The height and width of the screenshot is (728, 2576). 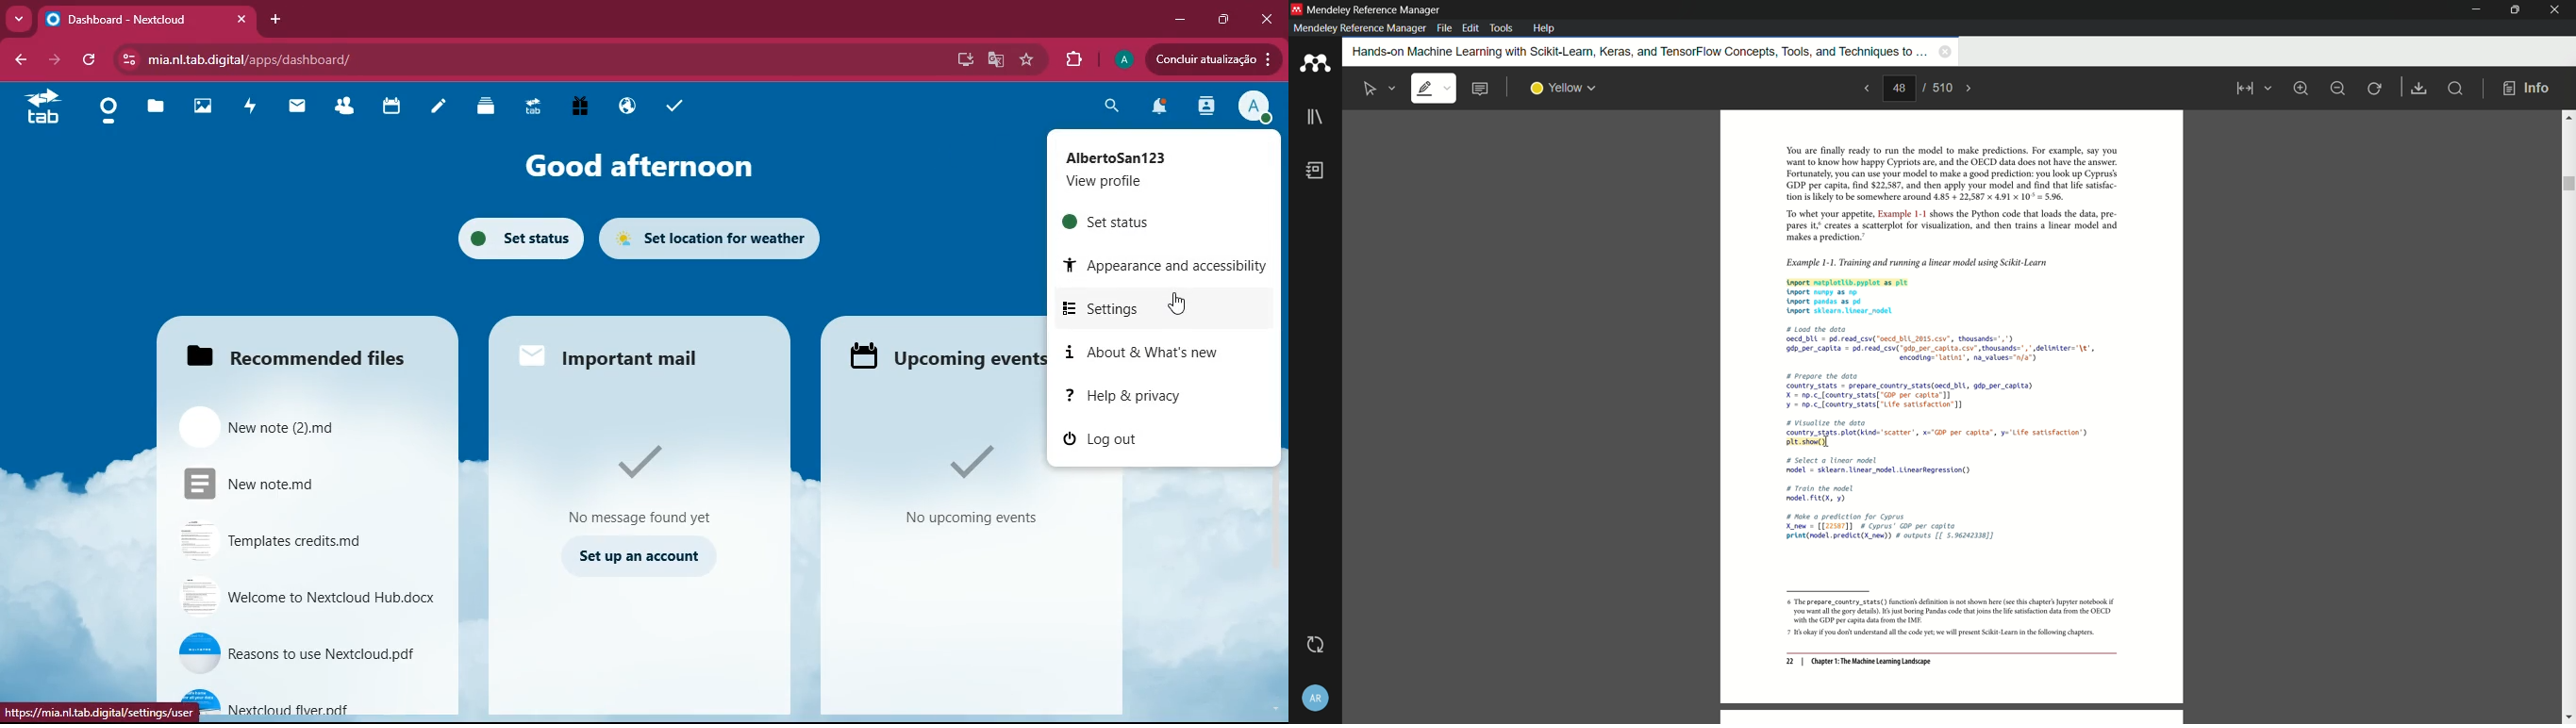 I want to click on gift, so click(x=575, y=108).